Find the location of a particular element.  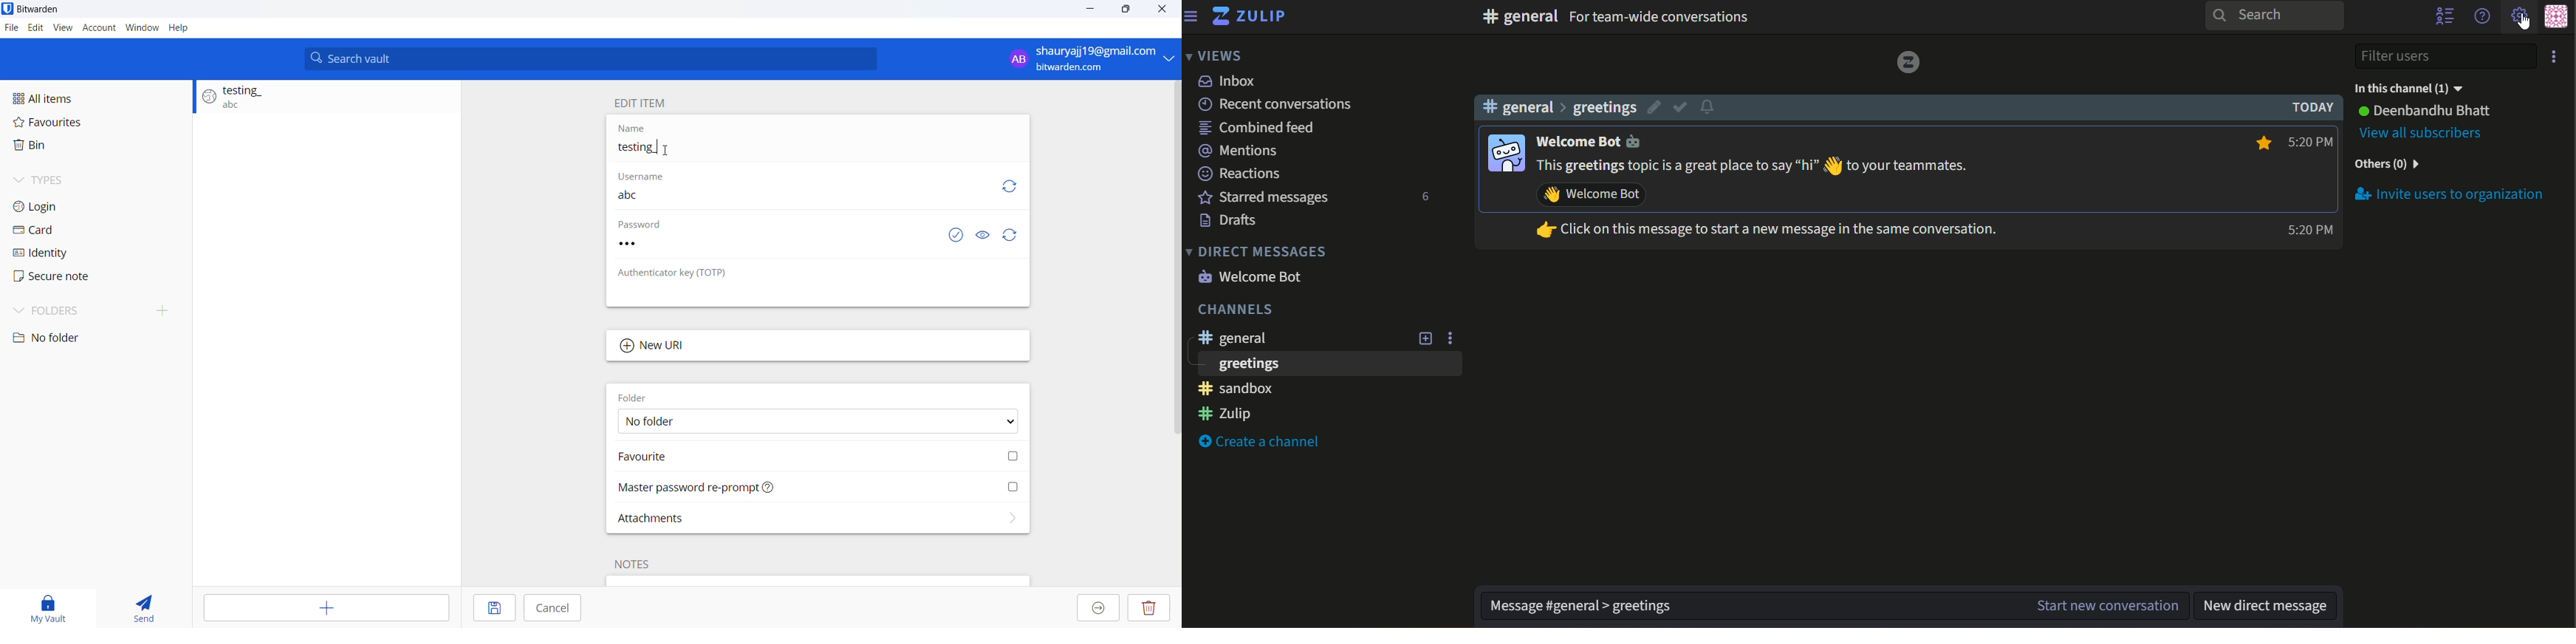

new chat is located at coordinates (2104, 606).